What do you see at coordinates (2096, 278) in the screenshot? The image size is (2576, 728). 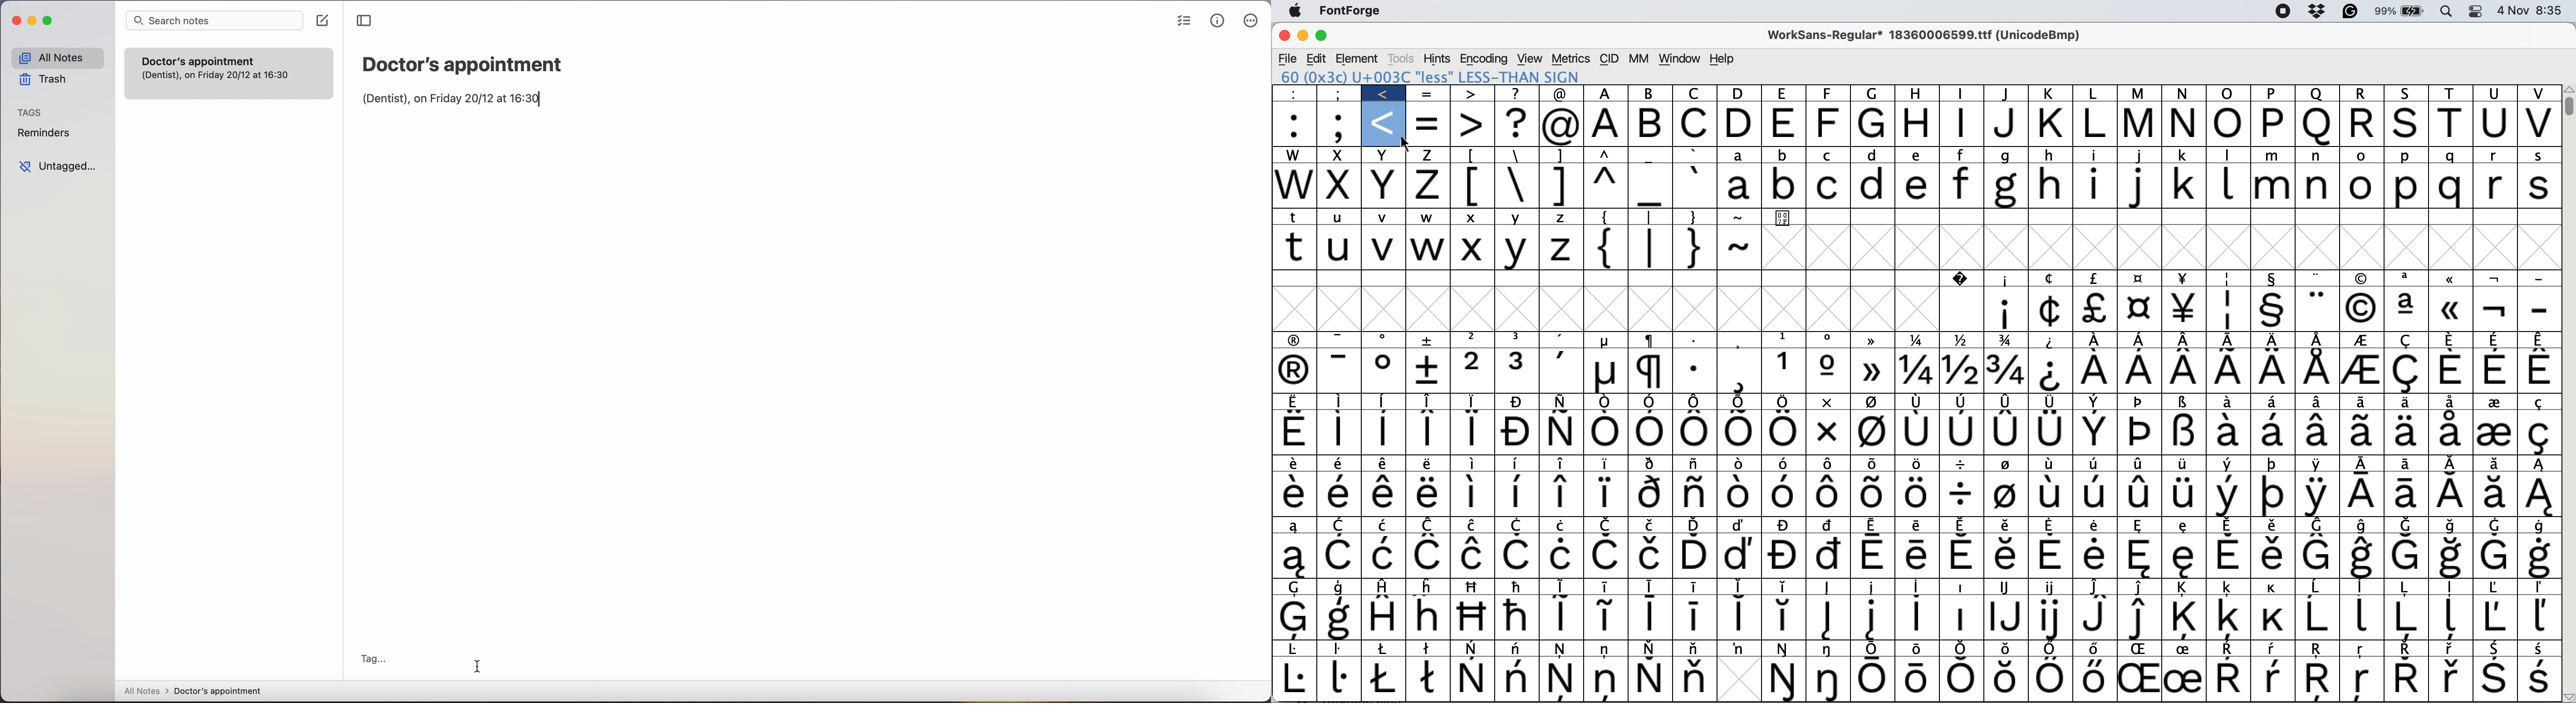 I see `Symbol` at bounding box center [2096, 278].